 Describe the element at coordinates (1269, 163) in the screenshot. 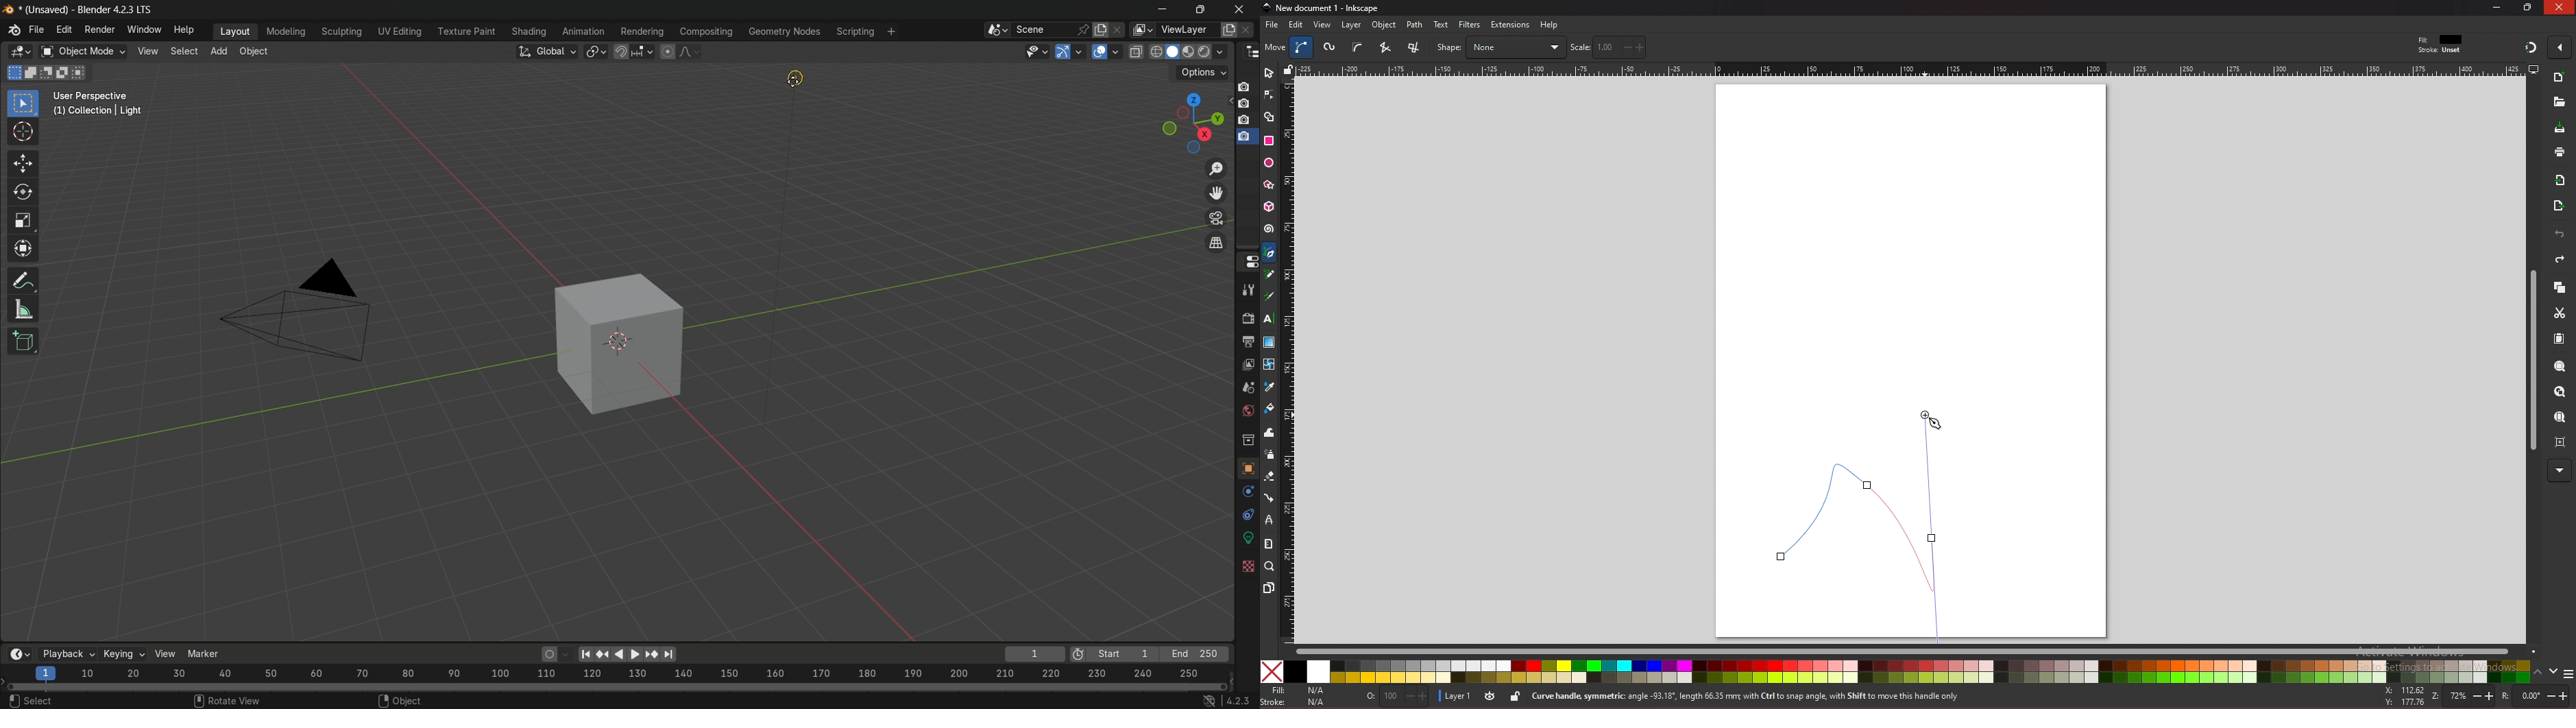

I see `ellipse` at that location.